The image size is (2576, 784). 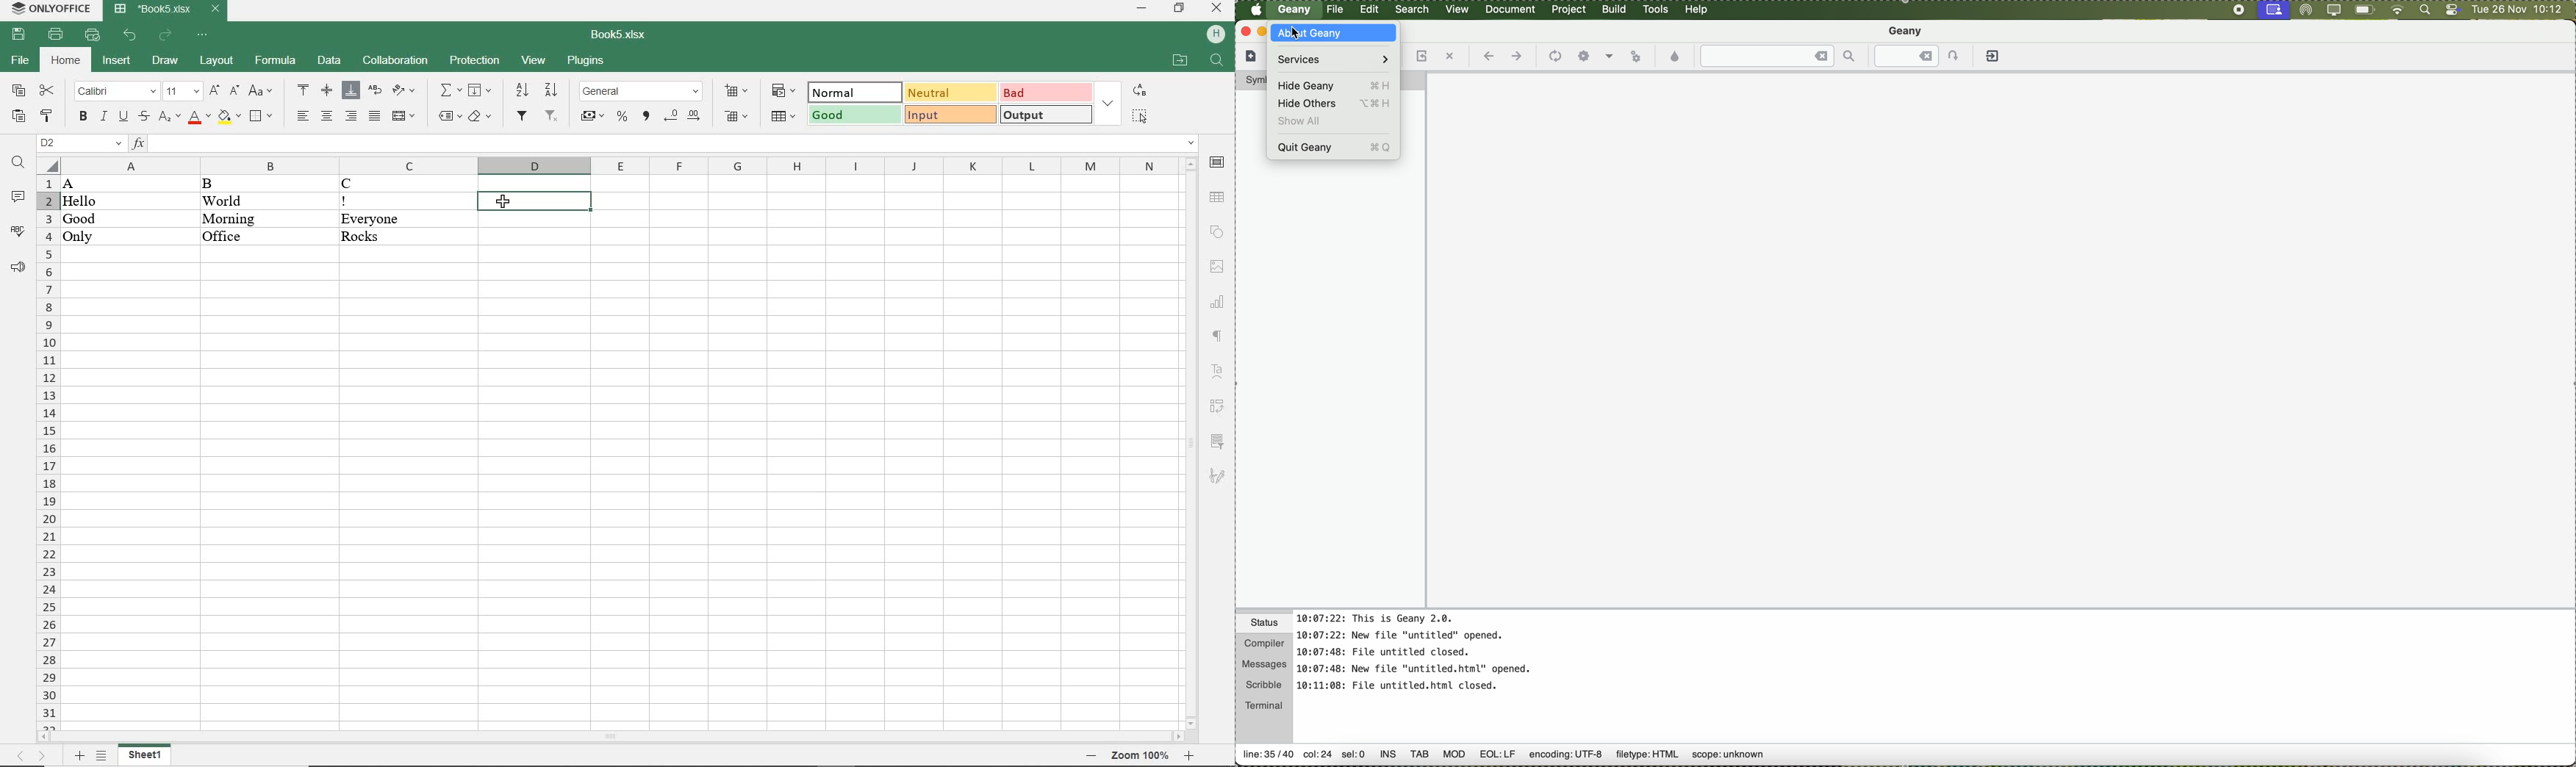 What do you see at coordinates (129, 35) in the screenshot?
I see `UNDO` at bounding box center [129, 35].